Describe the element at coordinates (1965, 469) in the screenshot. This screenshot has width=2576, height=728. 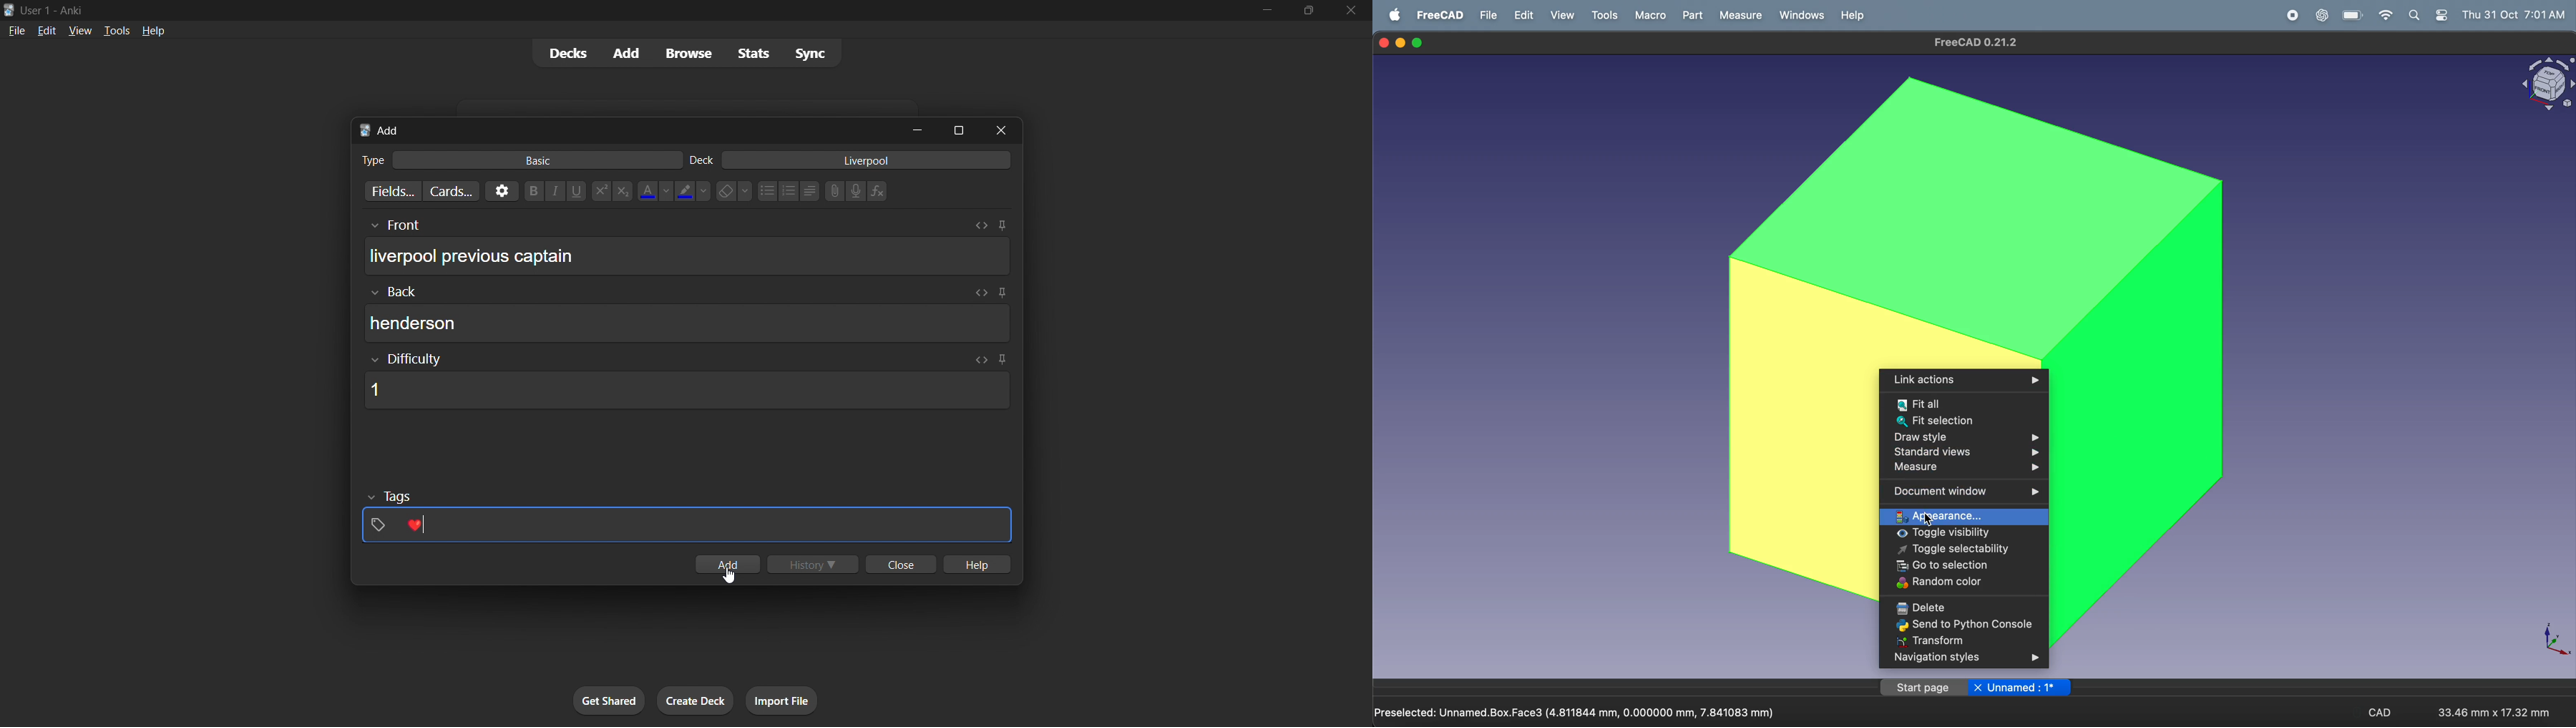
I see `measure` at that location.